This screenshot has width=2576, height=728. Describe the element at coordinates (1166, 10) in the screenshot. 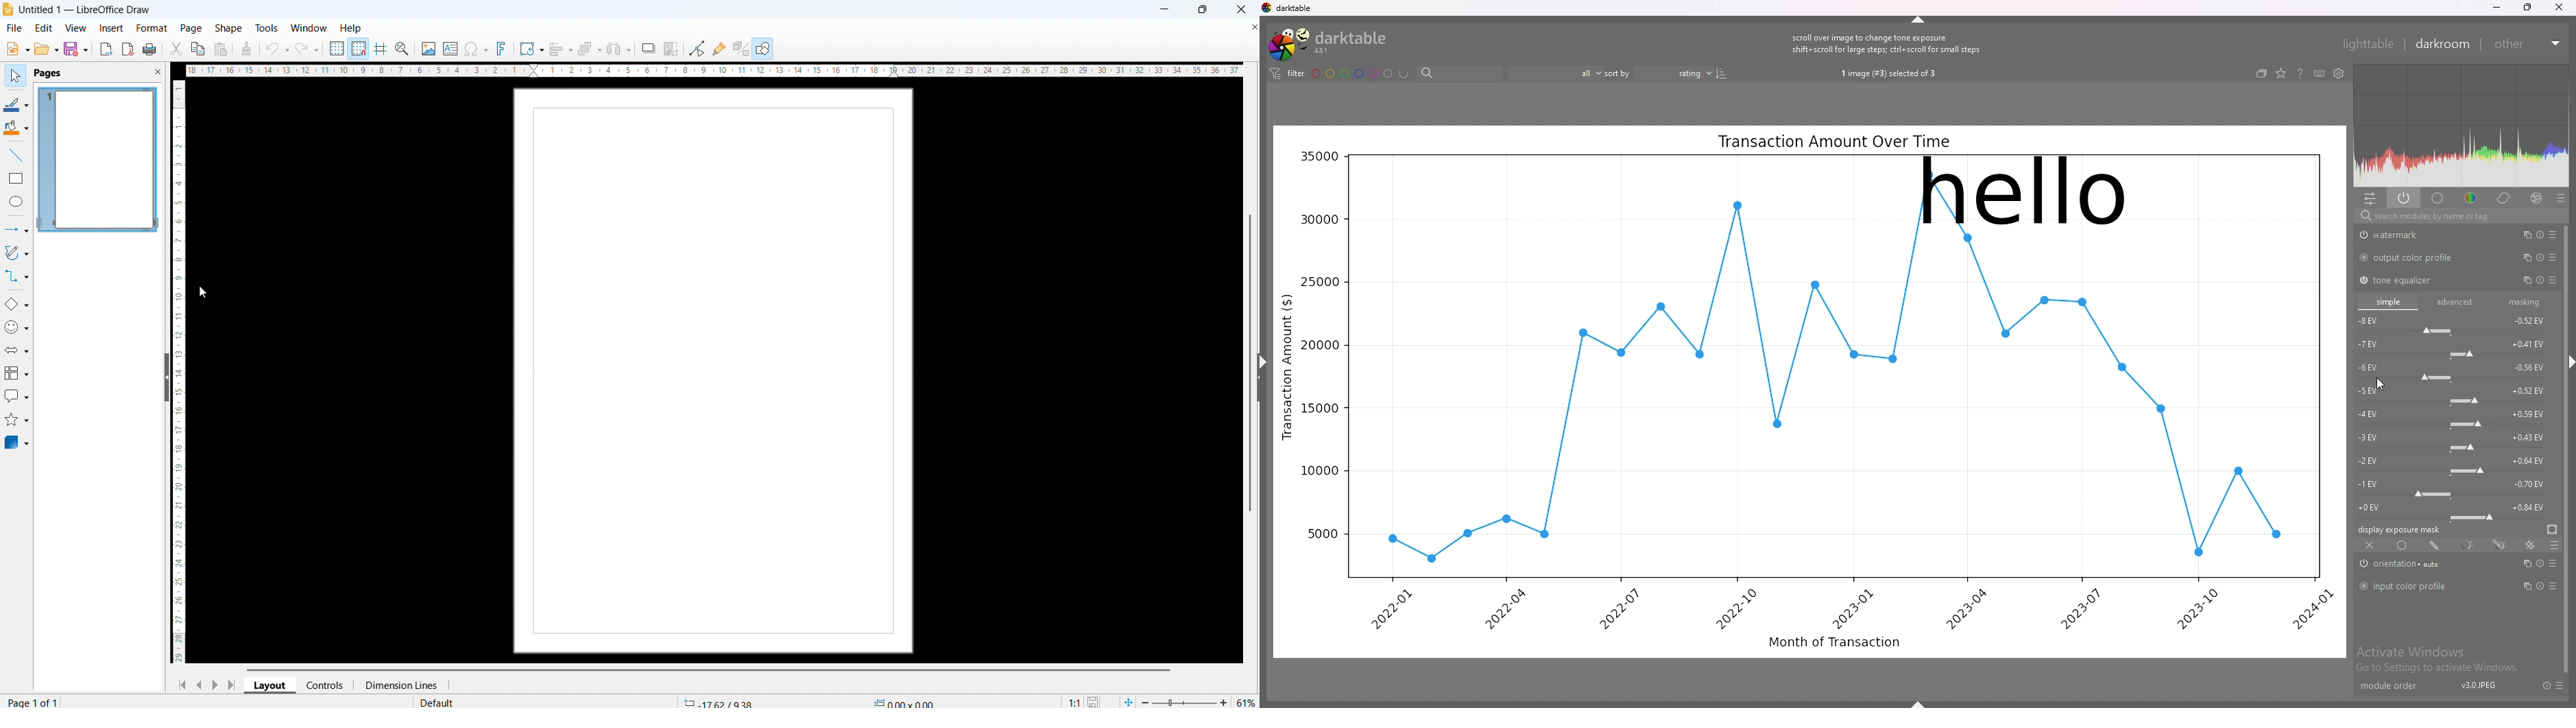

I see `minimize` at that location.